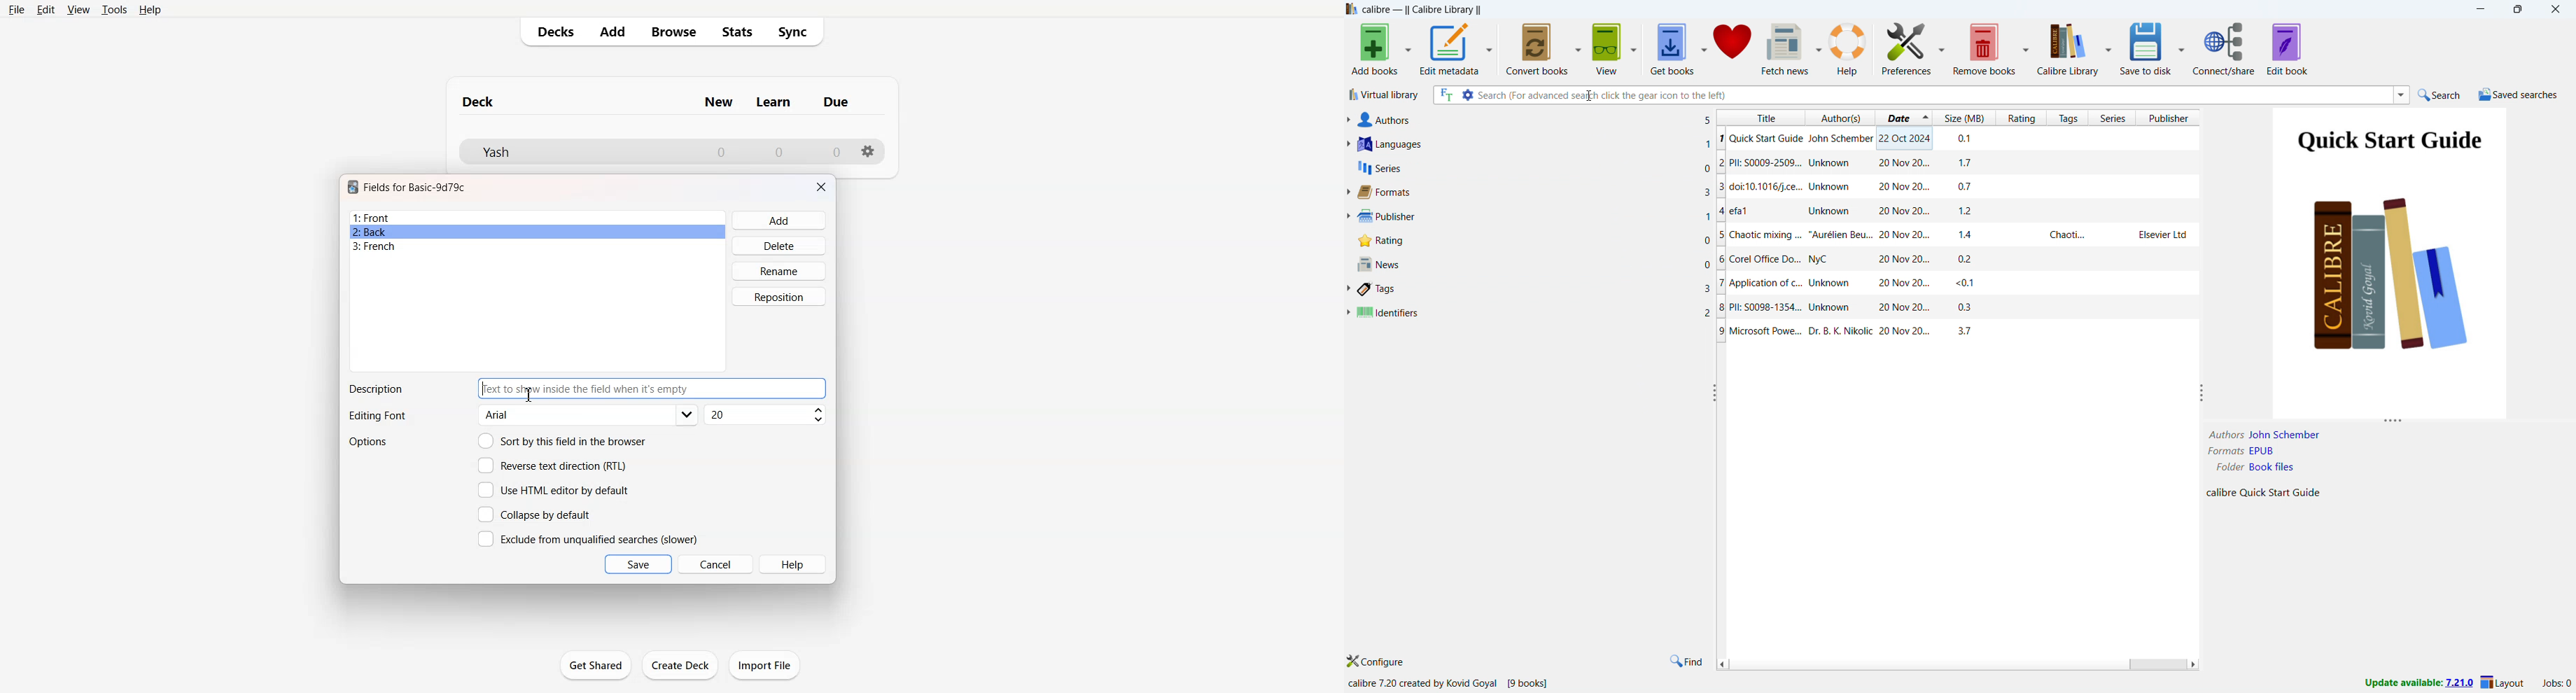 The width and height of the screenshot is (2576, 700). Describe the element at coordinates (836, 102) in the screenshot. I see `Column name` at that location.